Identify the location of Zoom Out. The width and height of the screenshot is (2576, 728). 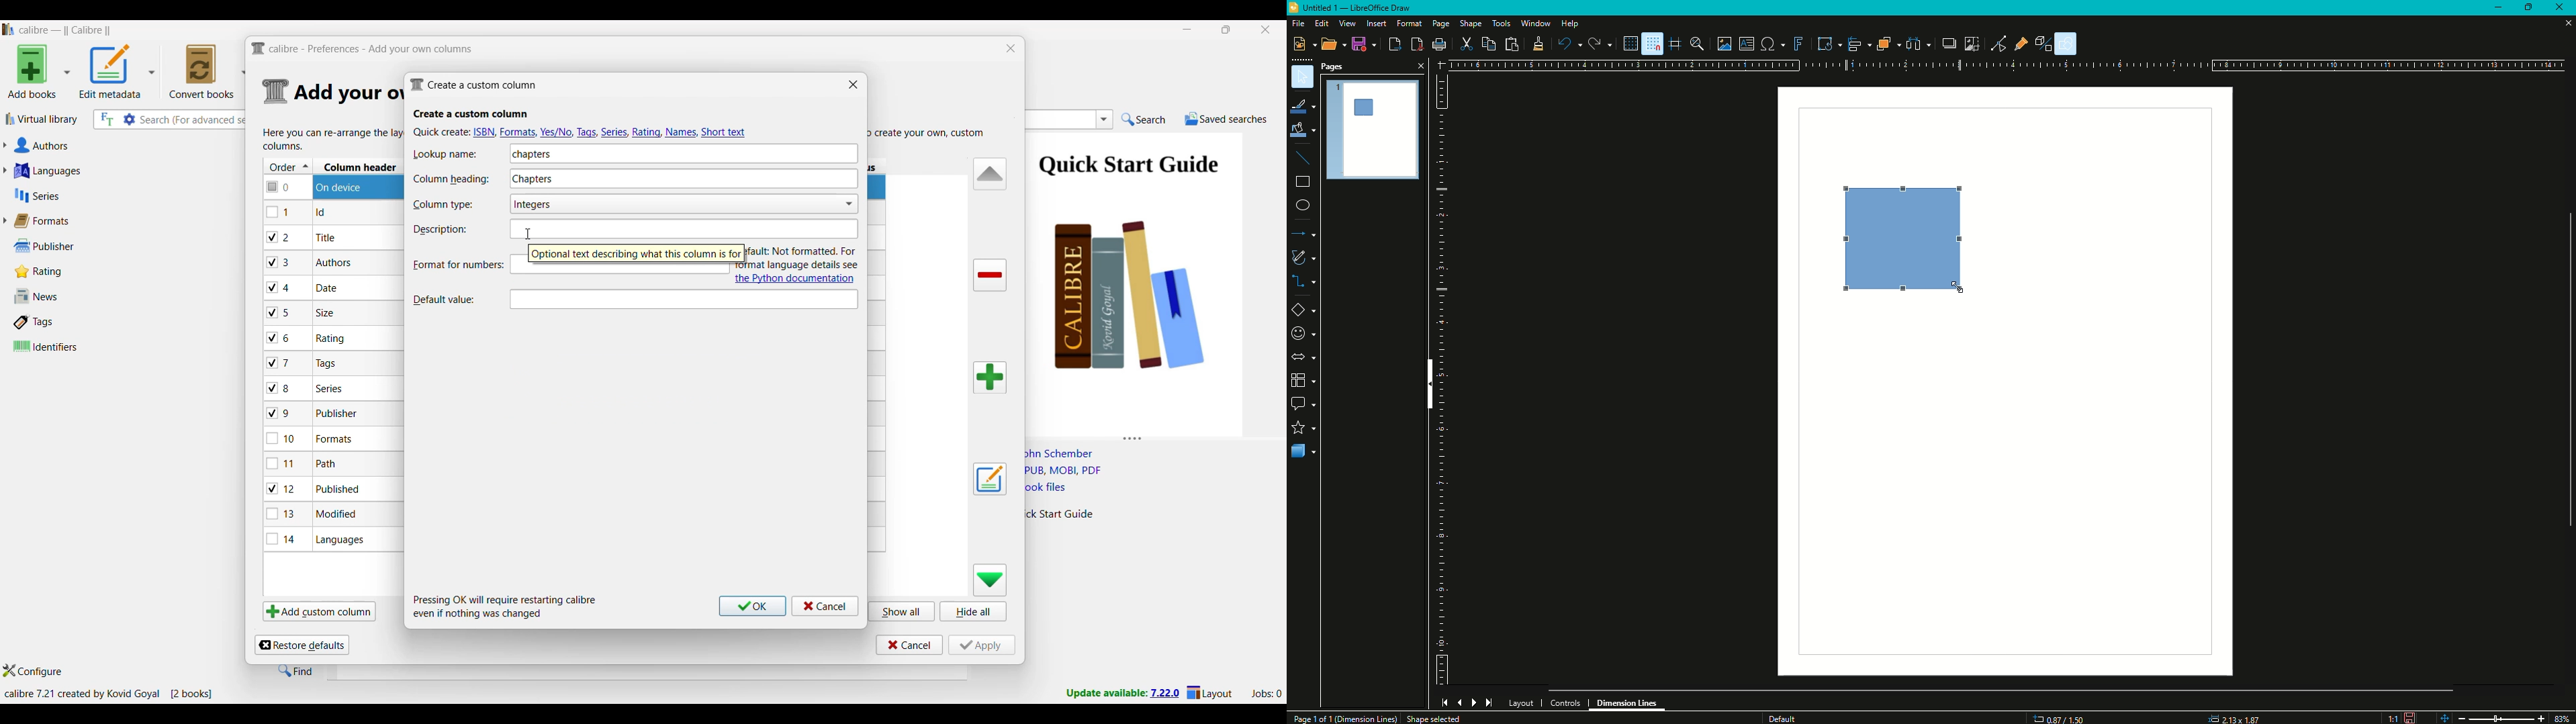
(2459, 717).